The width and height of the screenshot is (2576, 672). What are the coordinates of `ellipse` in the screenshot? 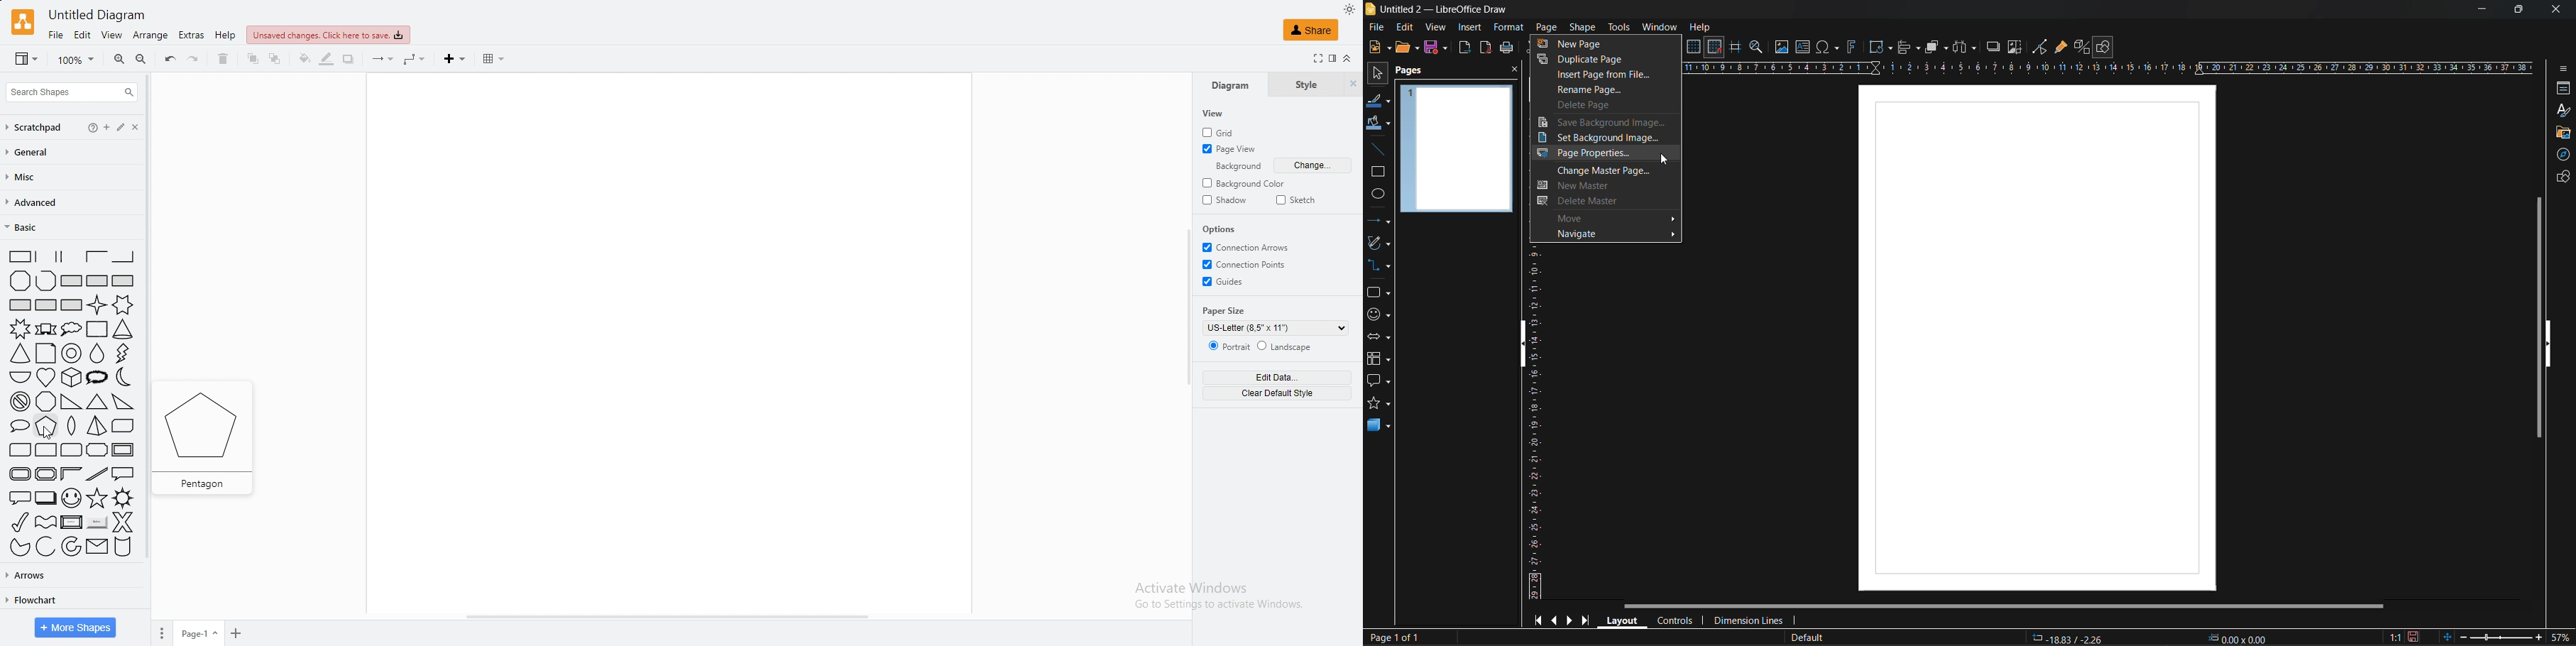 It's located at (1378, 196).